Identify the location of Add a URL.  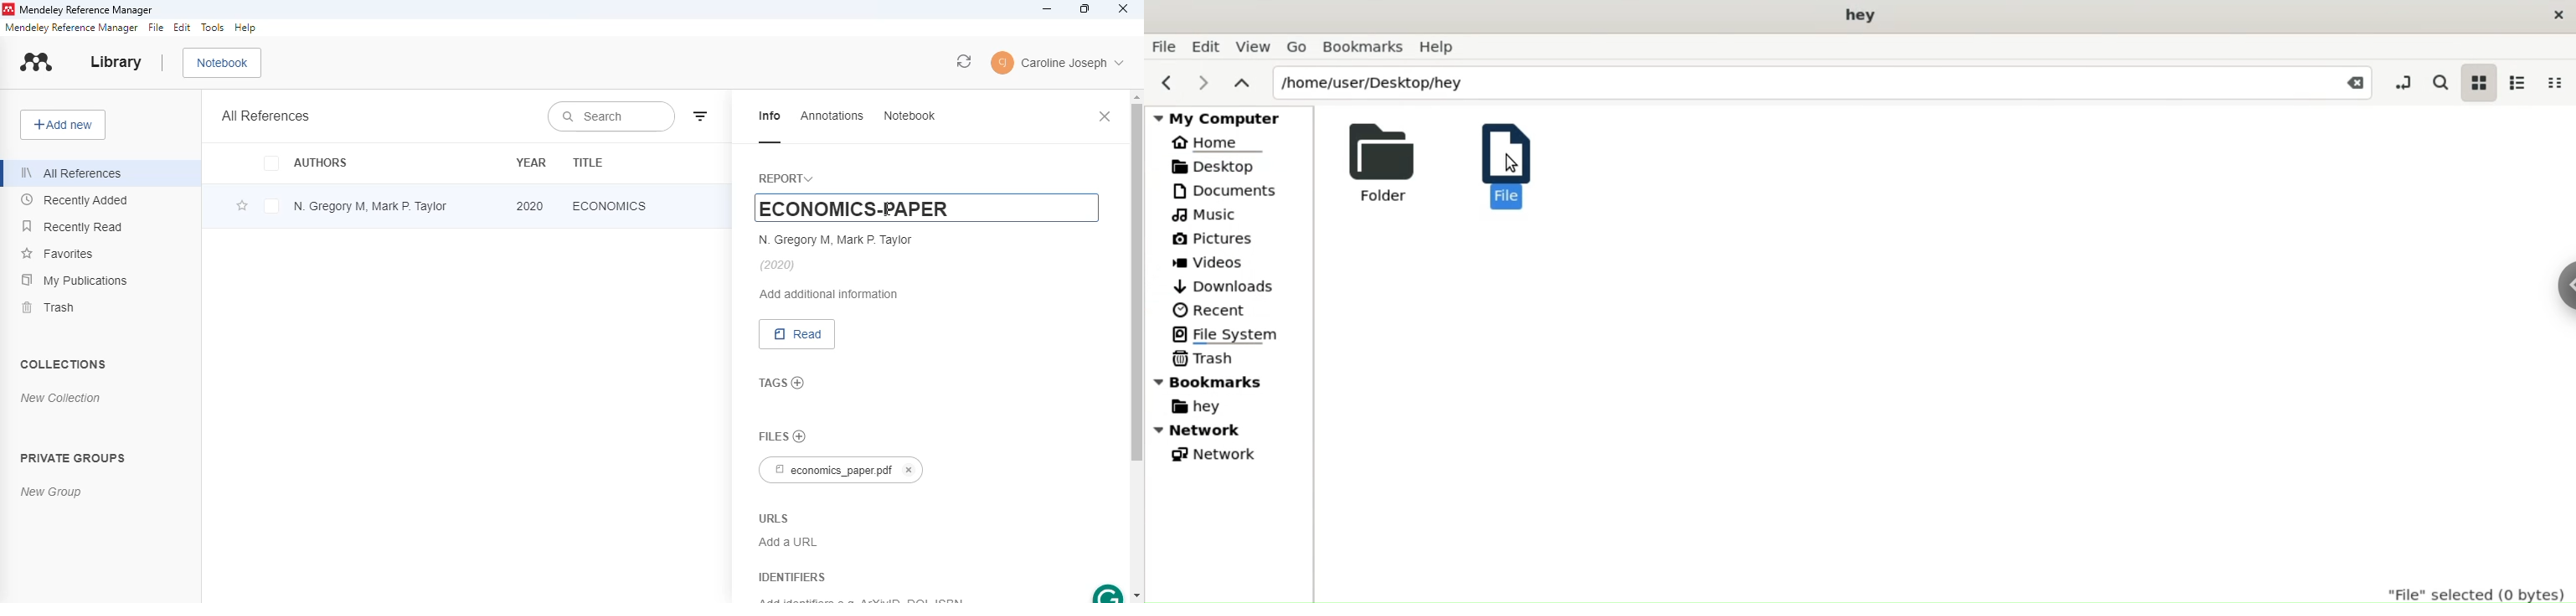
(788, 541).